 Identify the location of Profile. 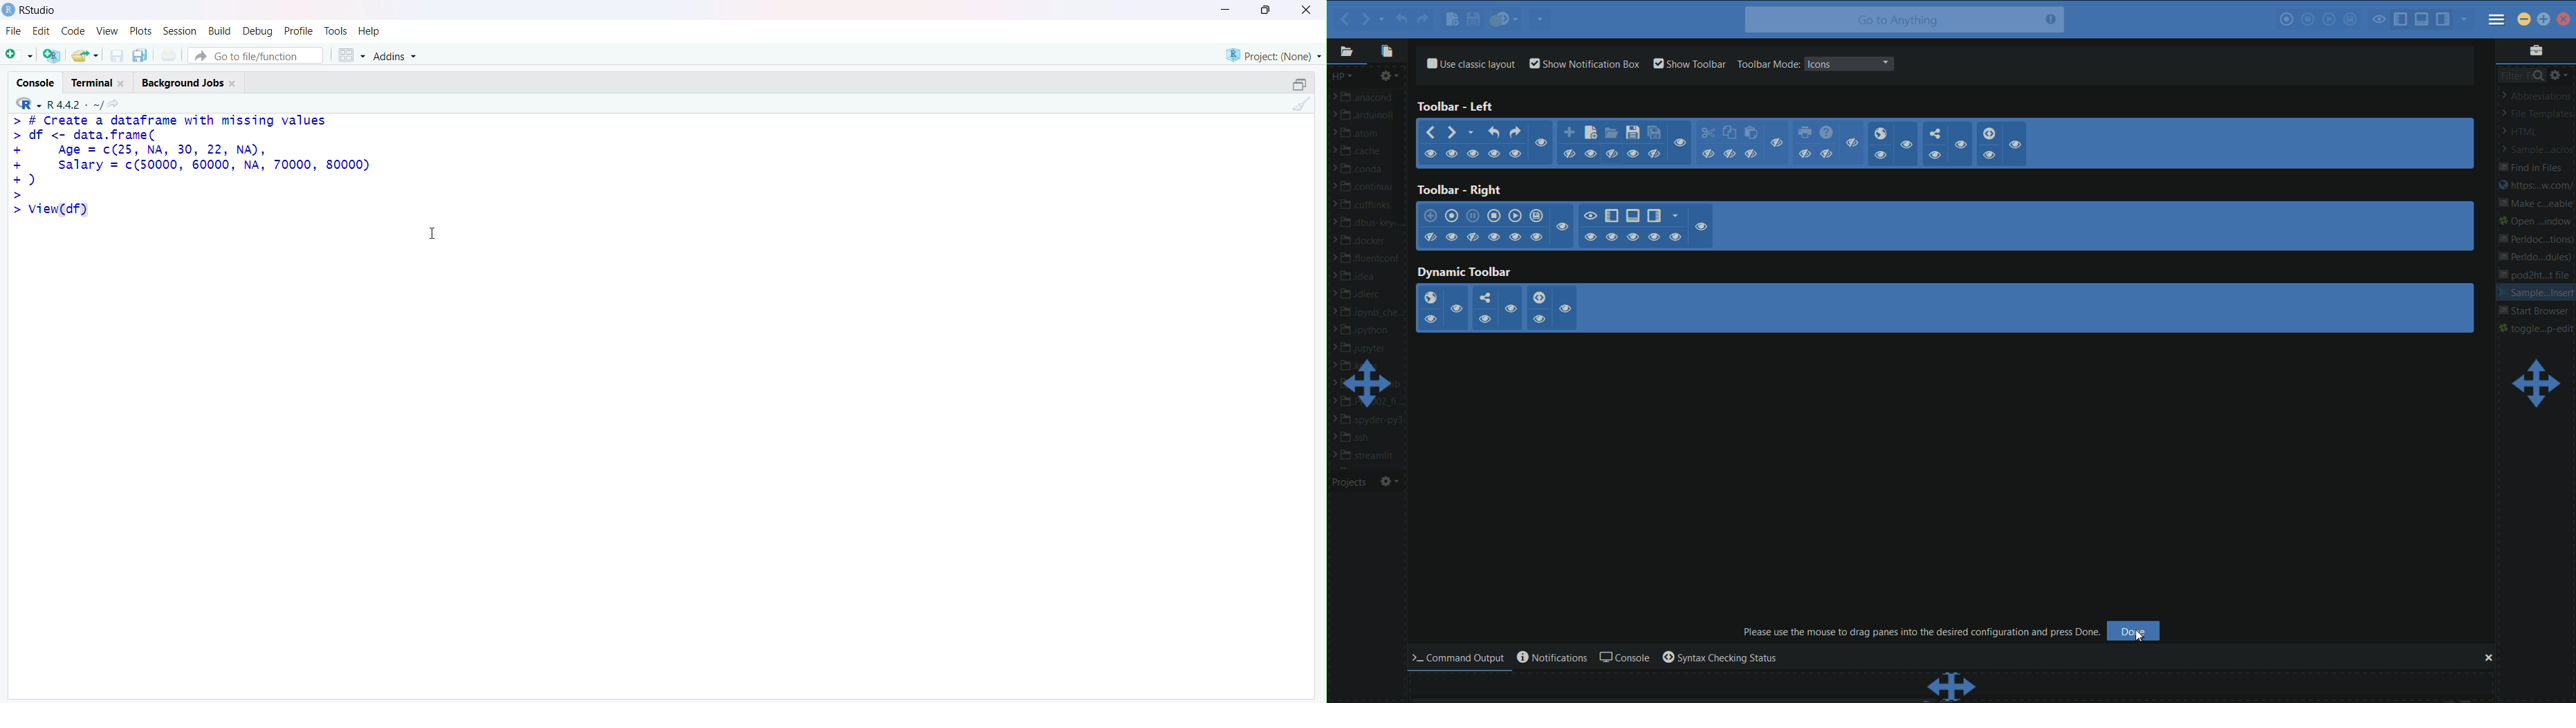
(300, 30).